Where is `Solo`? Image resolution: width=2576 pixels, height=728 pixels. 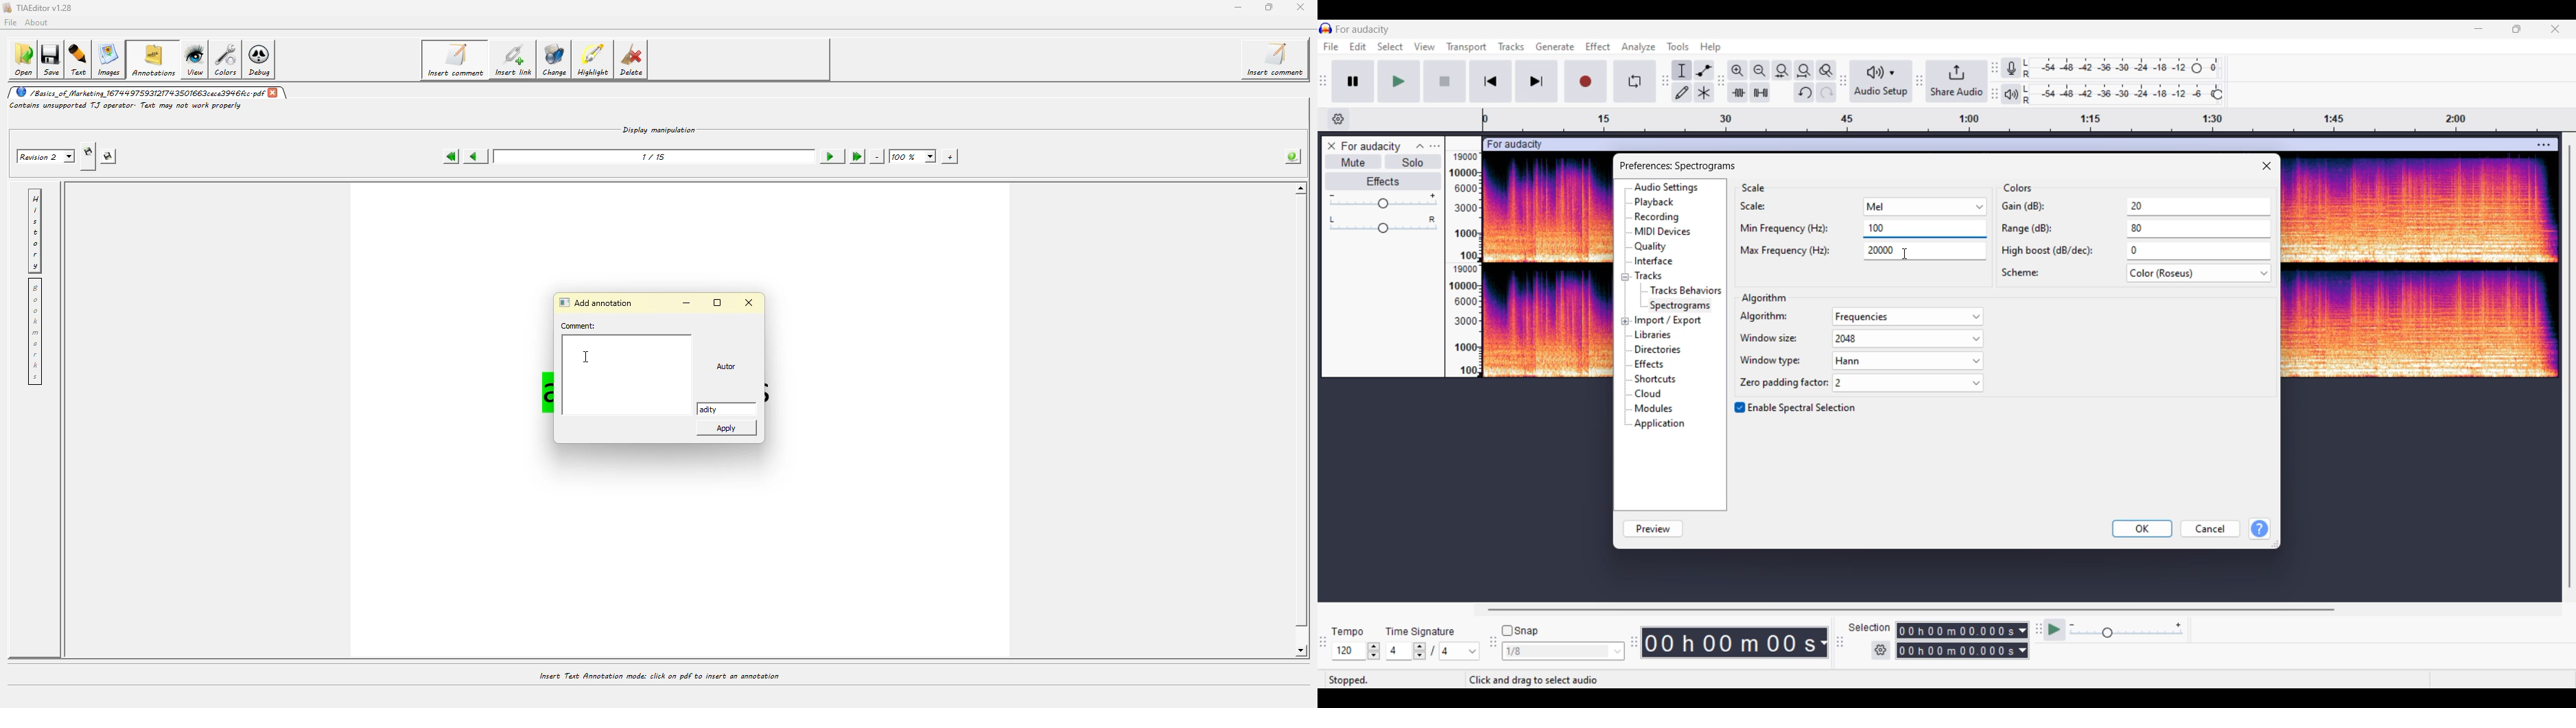
Solo is located at coordinates (1413, 162).